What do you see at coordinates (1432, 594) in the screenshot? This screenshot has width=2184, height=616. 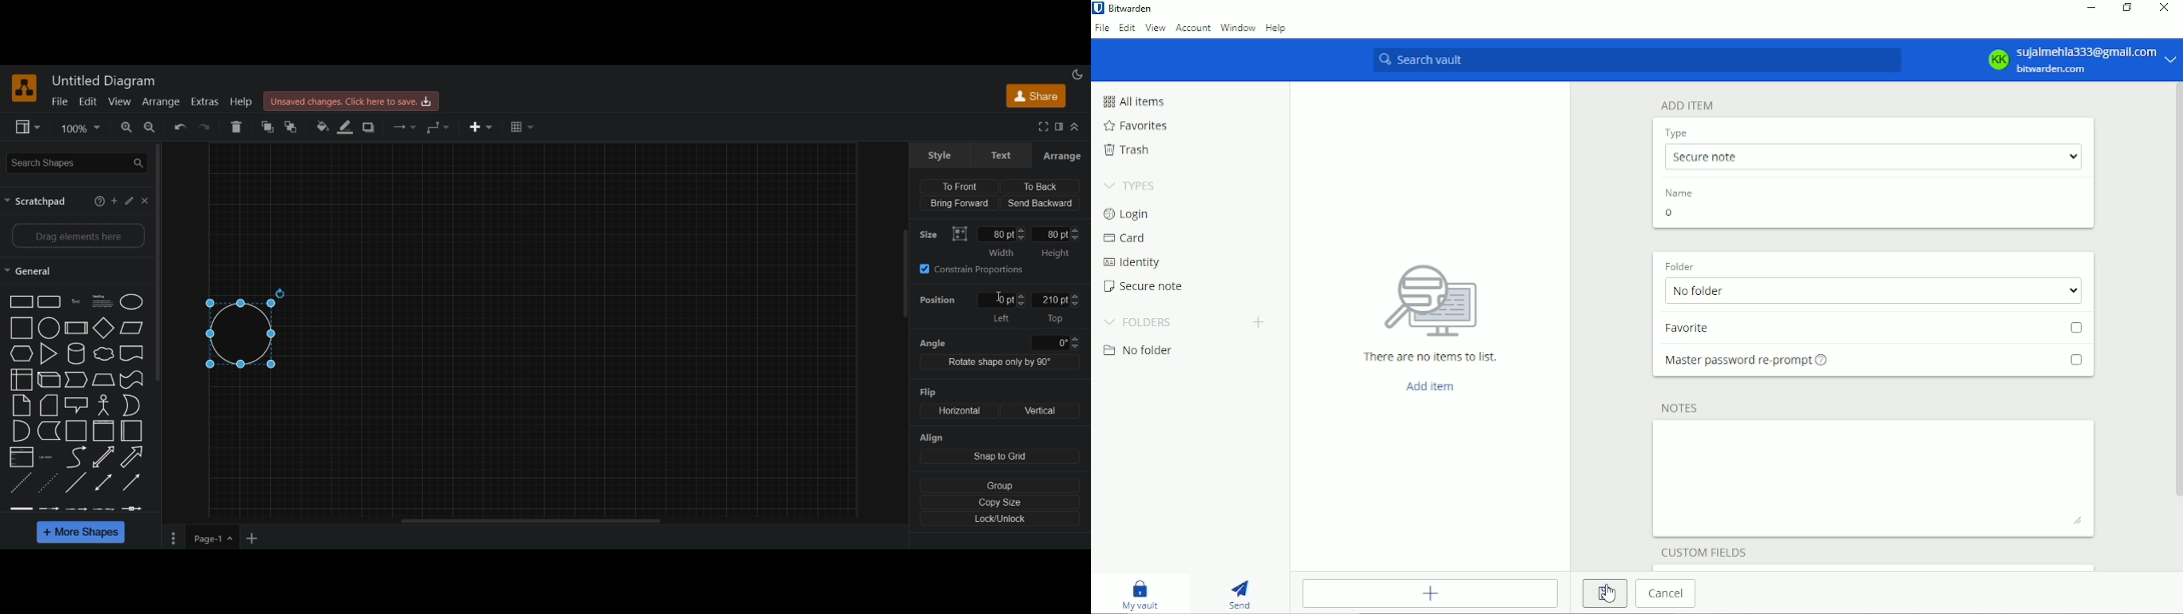 I see `Add item` at bounding box center [1432, 594].